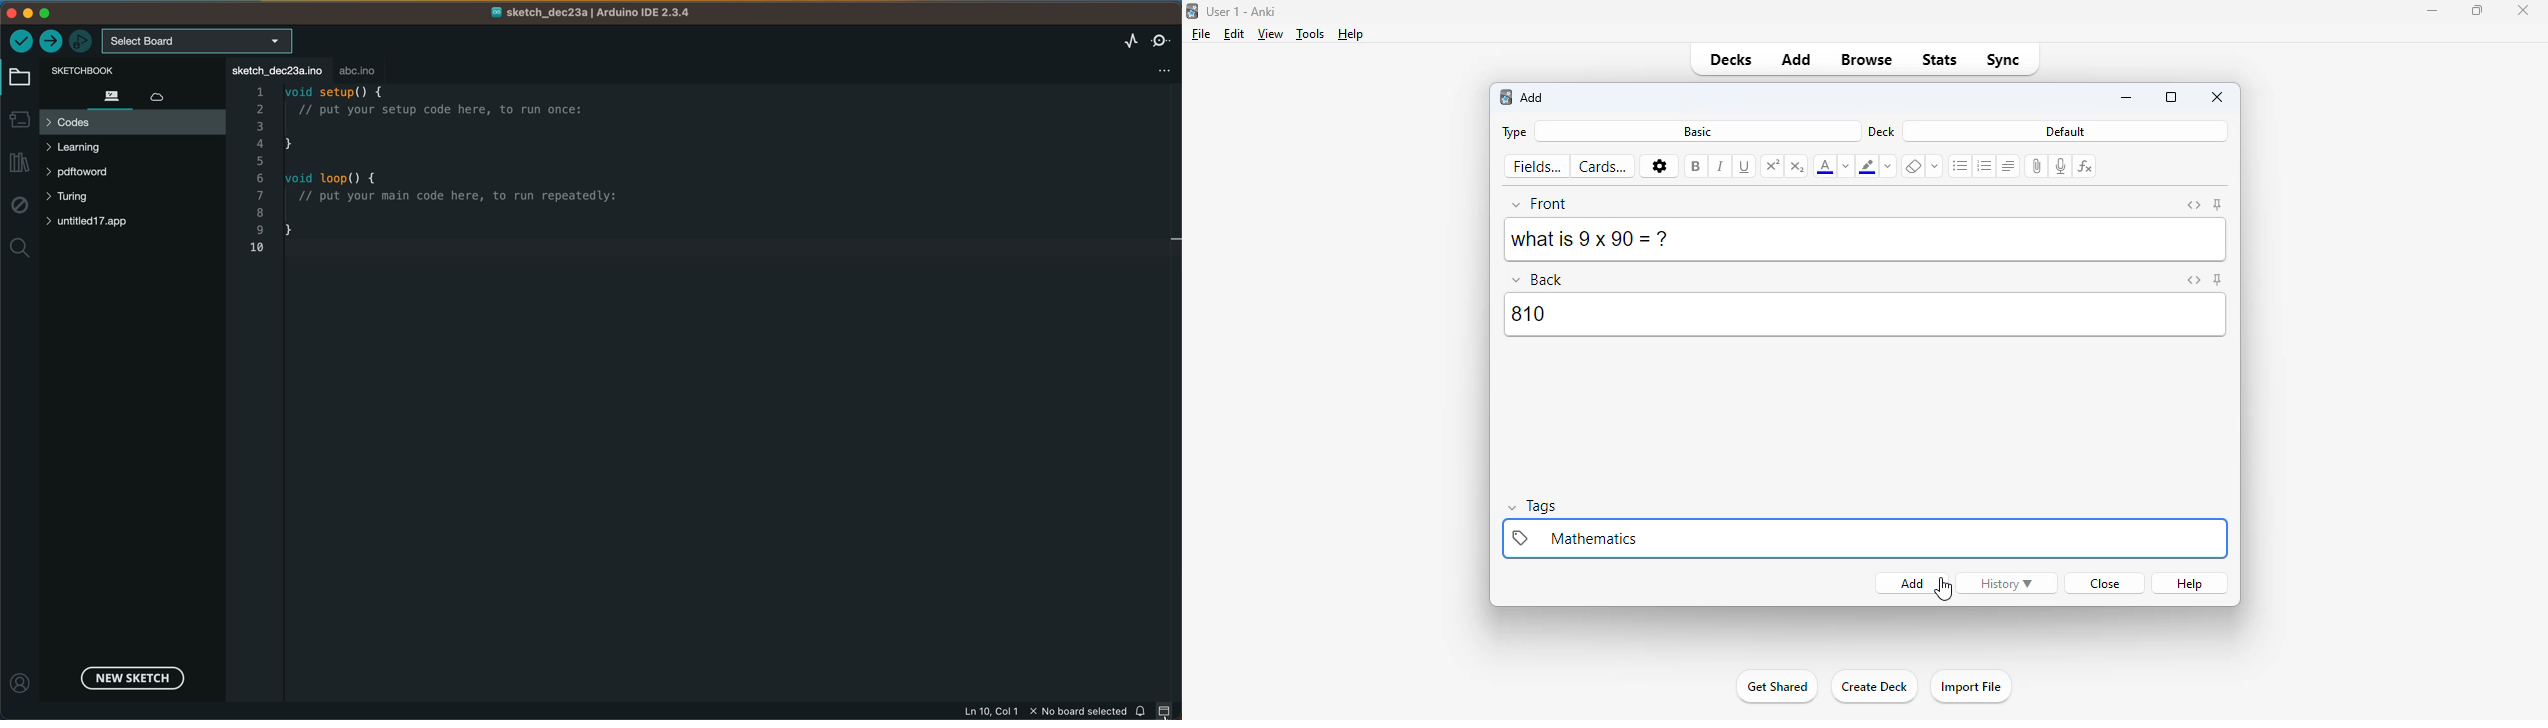  I want to click on logo, so click(1191, 11).